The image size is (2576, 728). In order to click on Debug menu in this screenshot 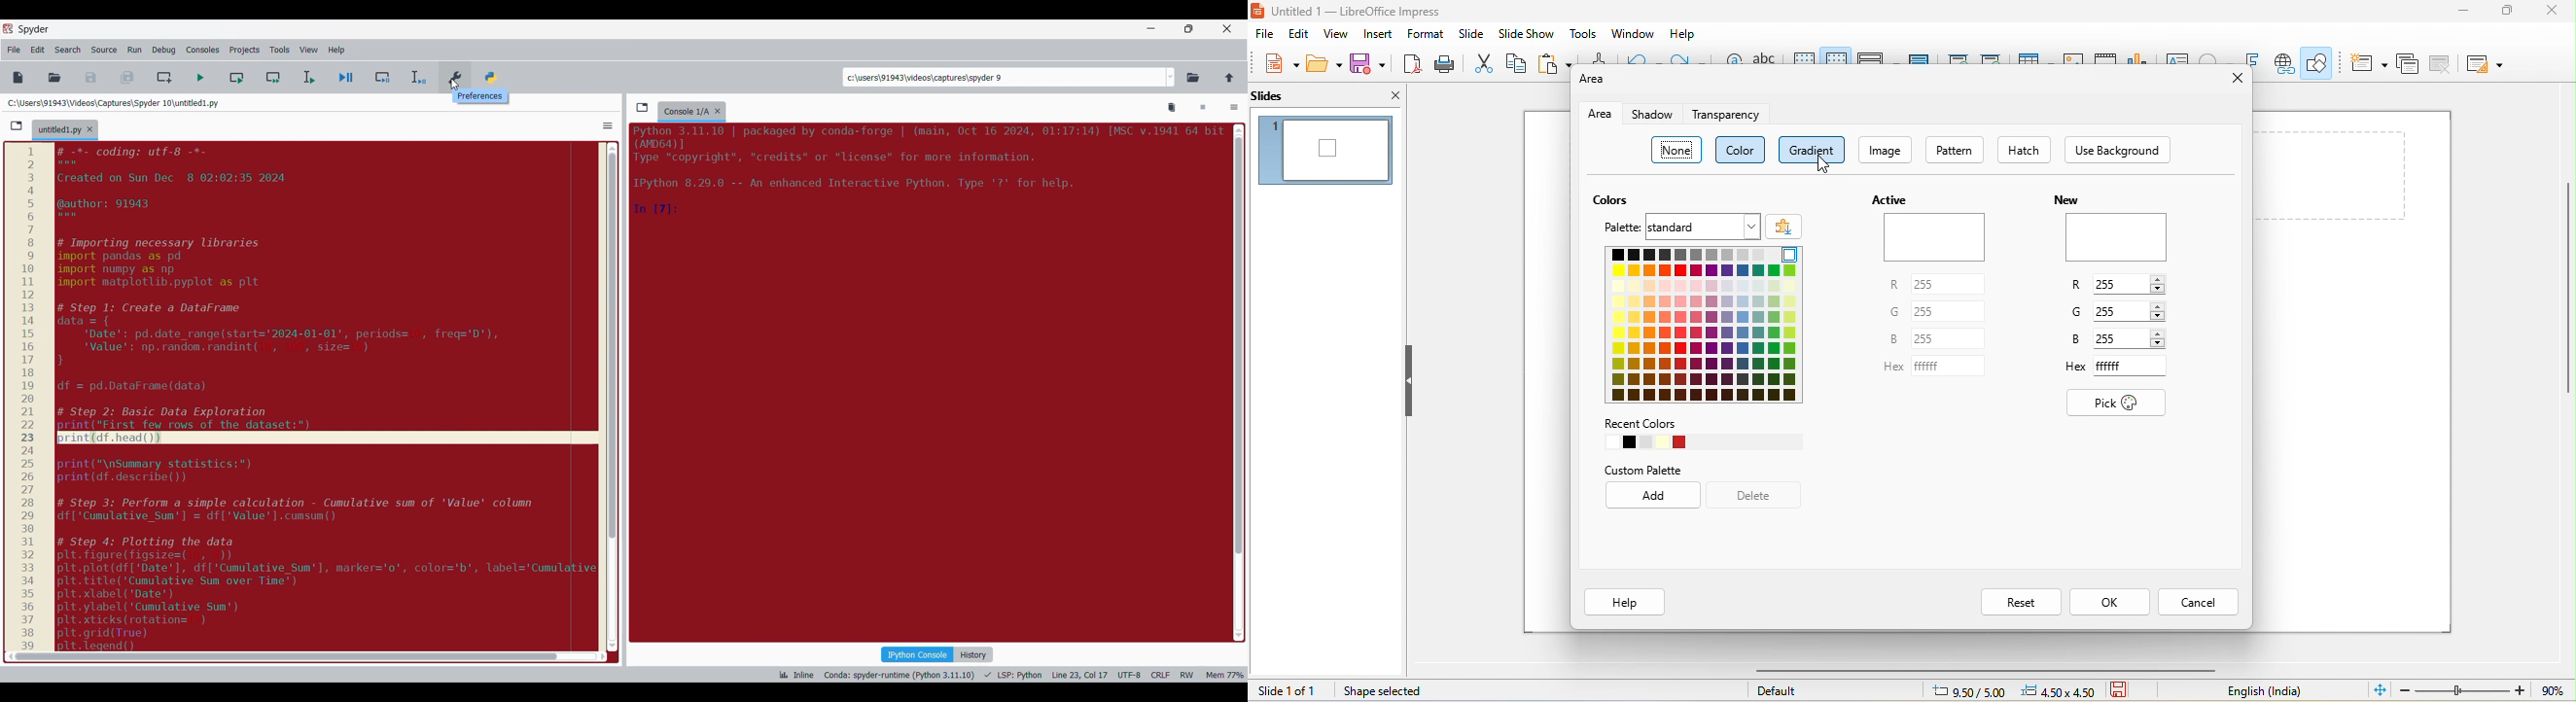, I will do `click(164, 50)`.